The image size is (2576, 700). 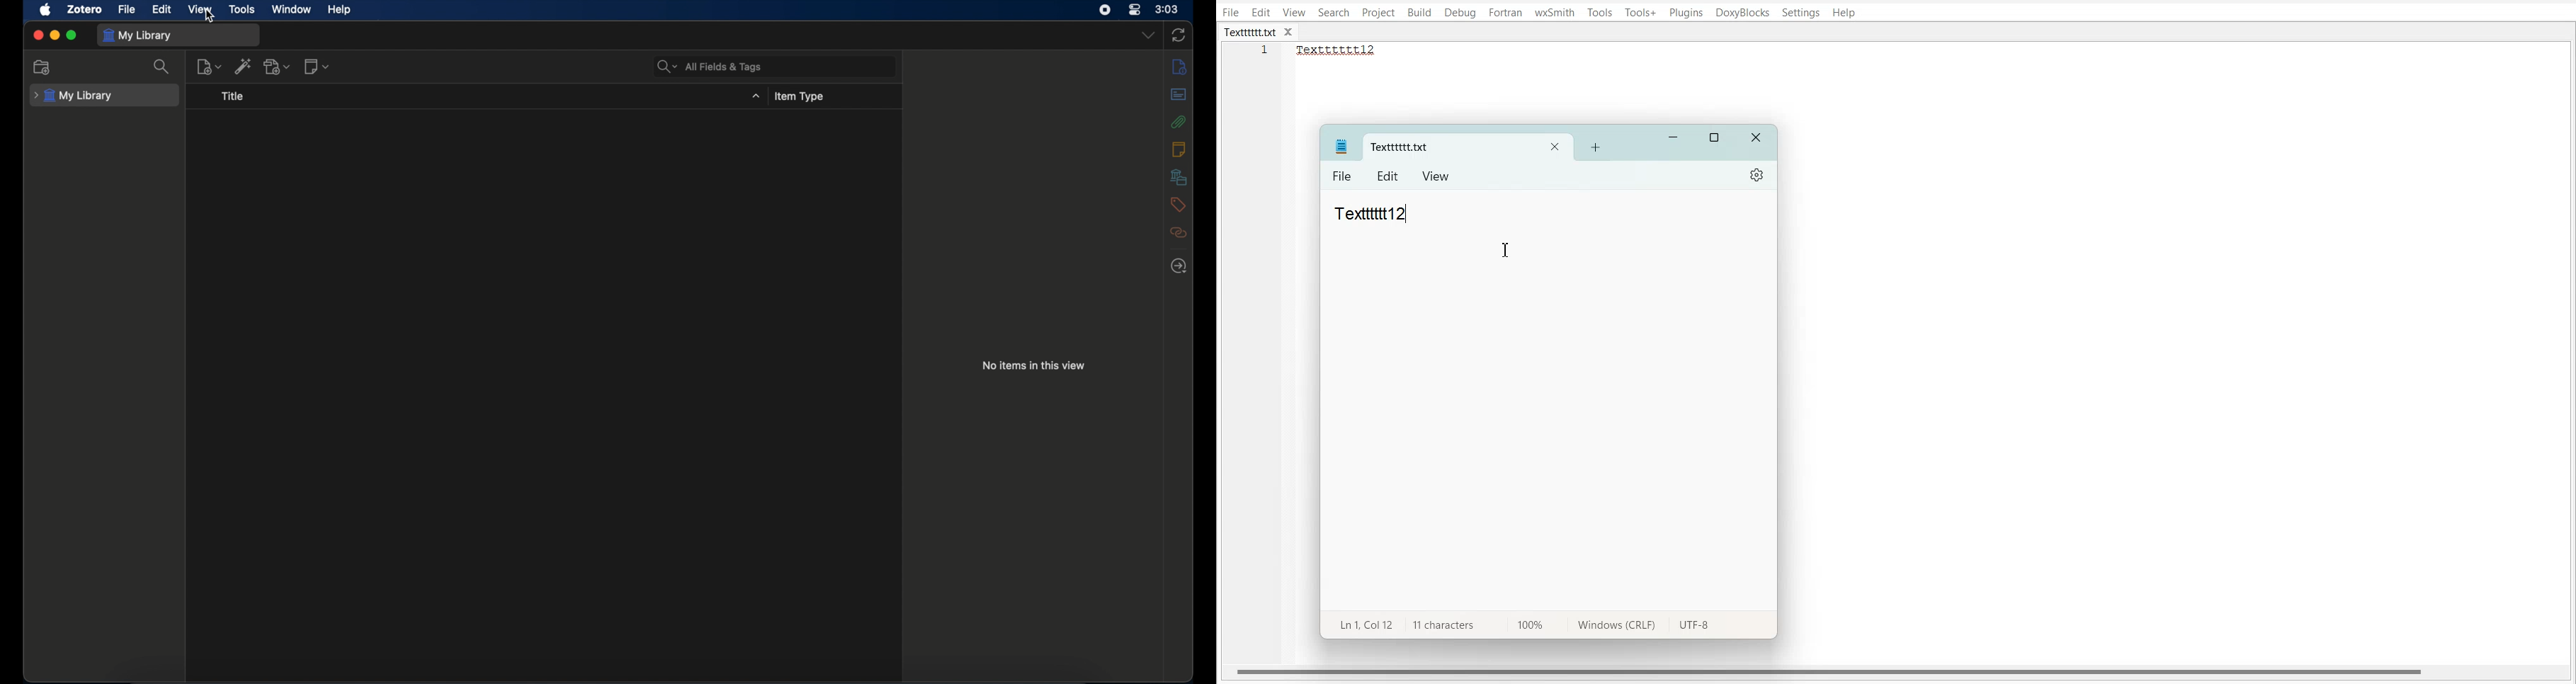 I want to click on related, so click(x=1179, y=232).